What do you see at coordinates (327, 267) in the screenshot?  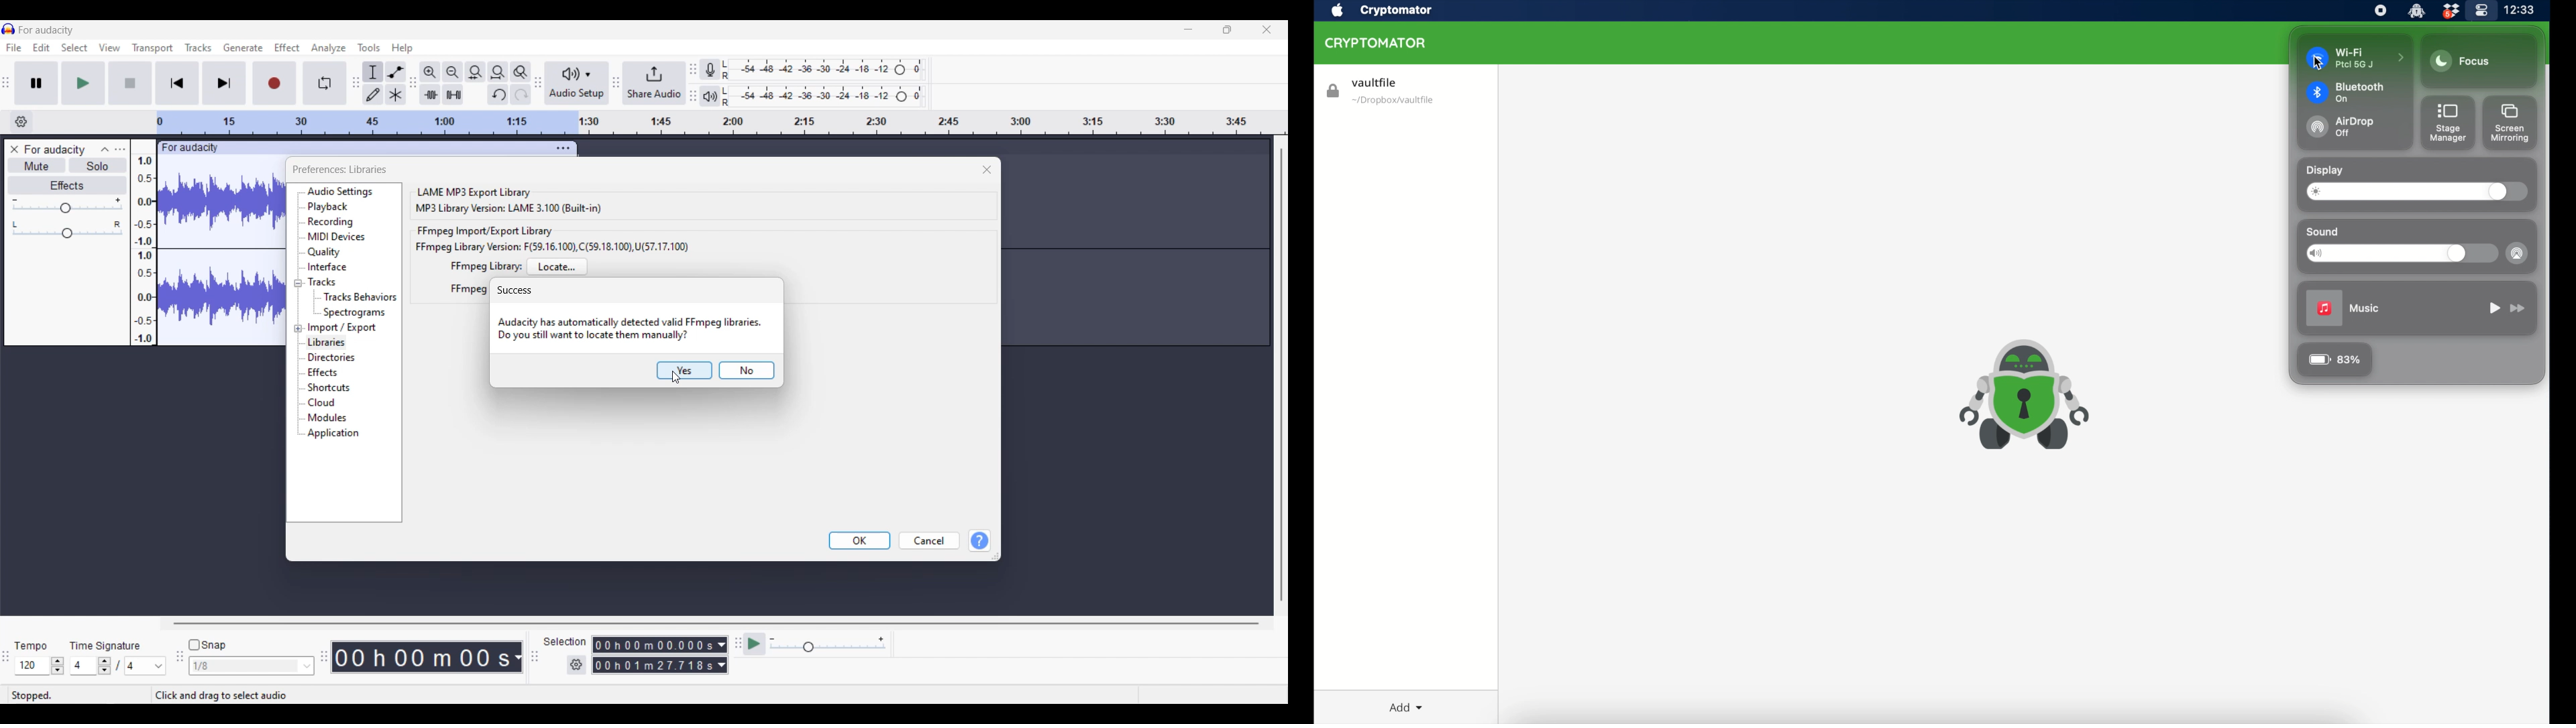 I see `Interface` at bounding box center [327, 267].